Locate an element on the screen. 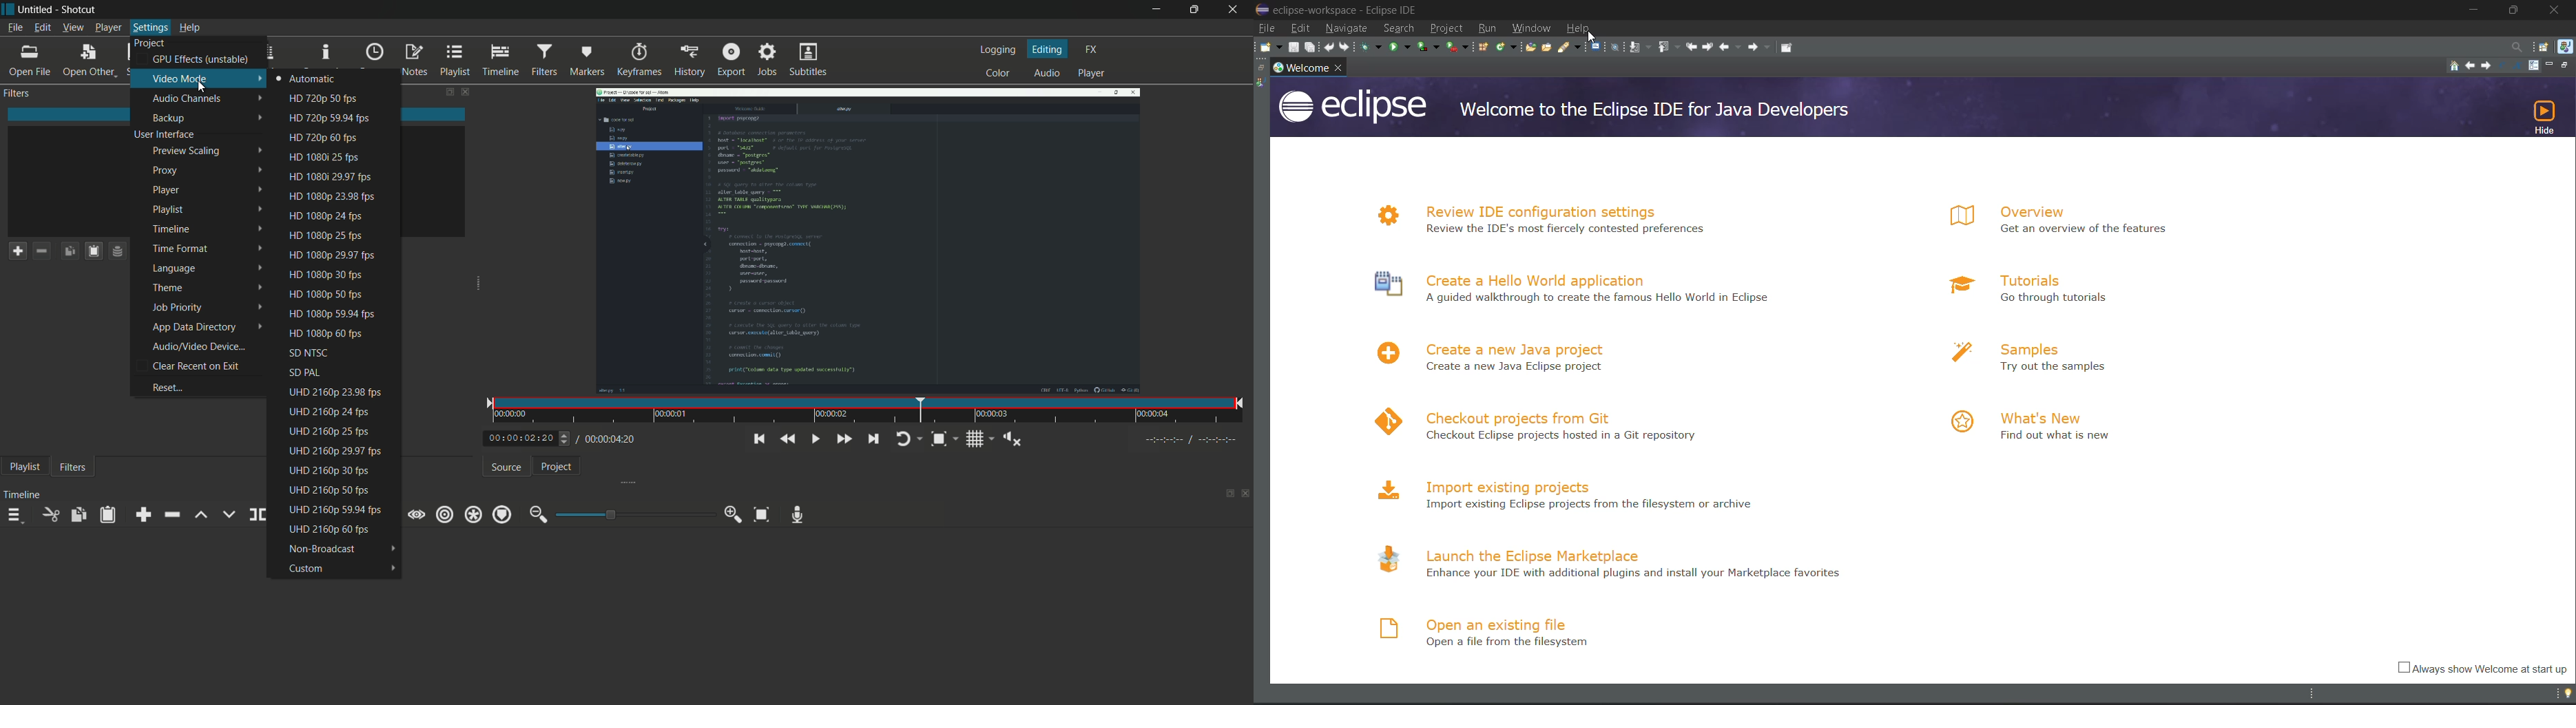 The image size is (2576, 728). new java class is located at coordinates (1505, 47).